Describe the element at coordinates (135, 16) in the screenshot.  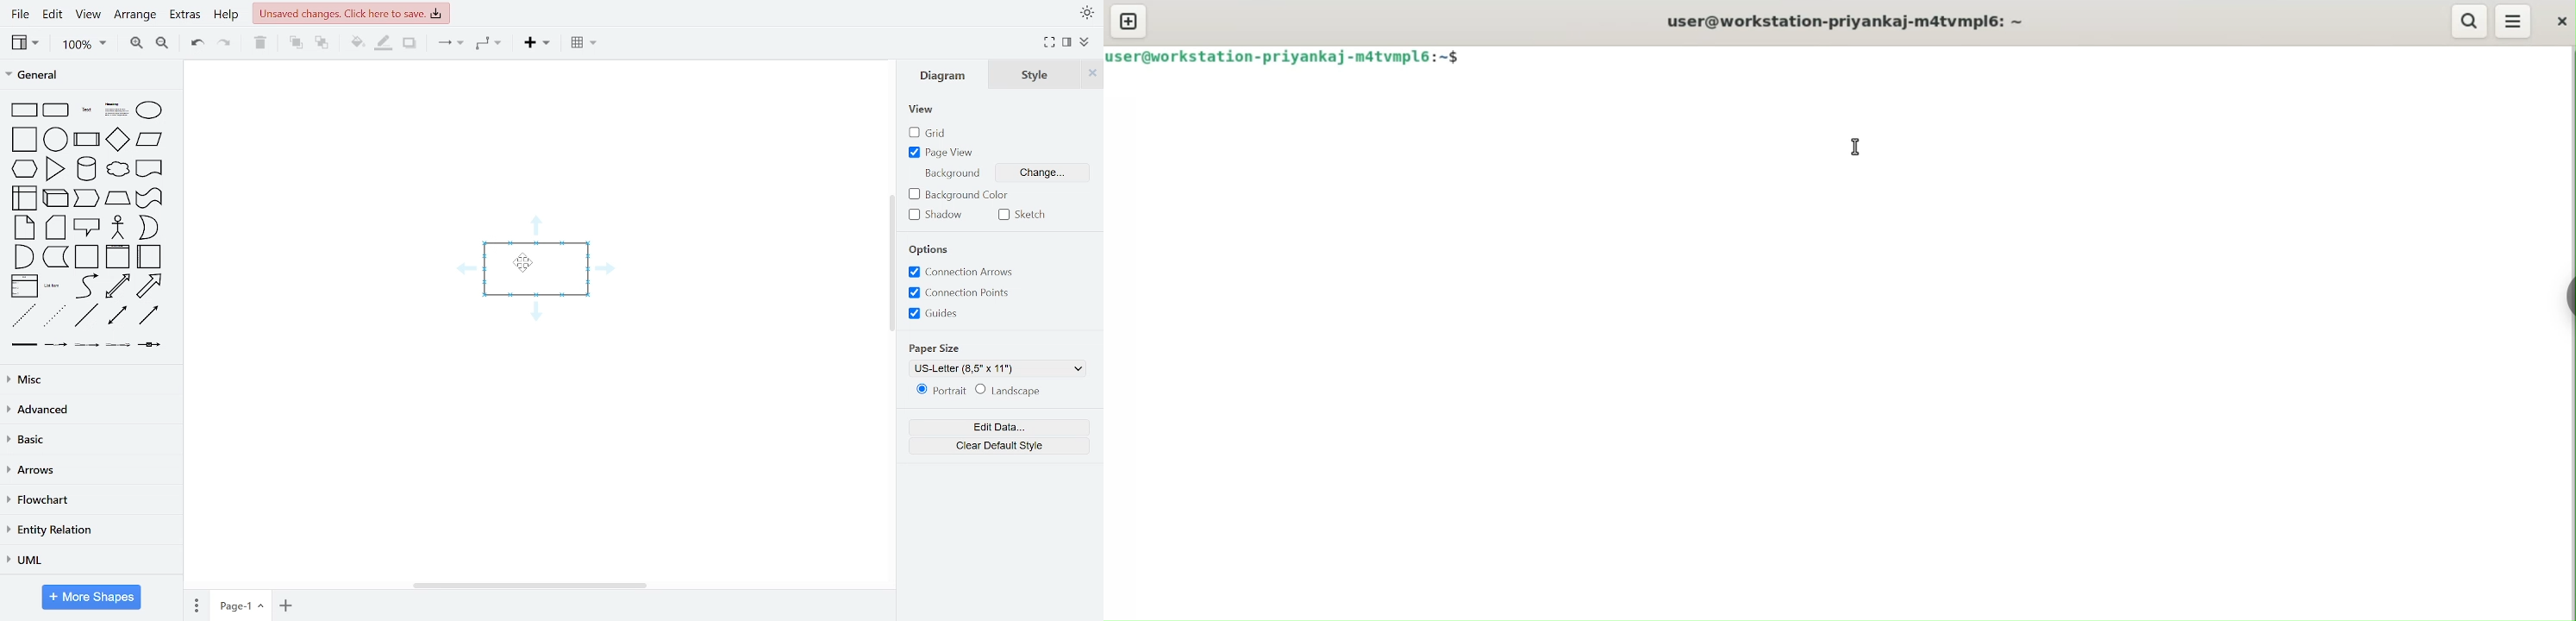
I see `arrange` at that location.